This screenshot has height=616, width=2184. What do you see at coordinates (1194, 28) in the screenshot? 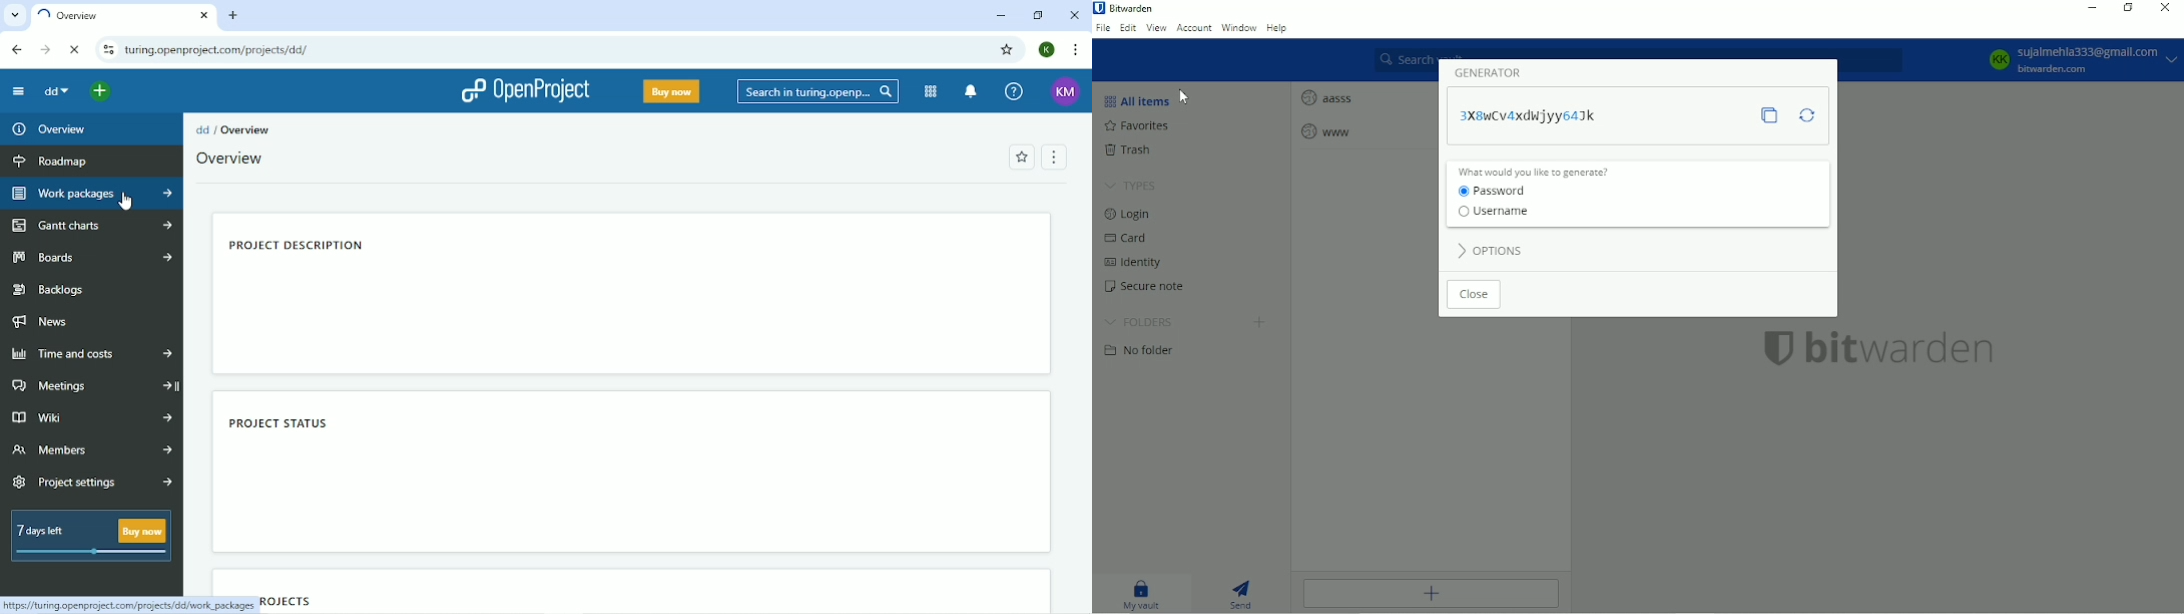
I see `Account` at bounding box center [1194, 28].